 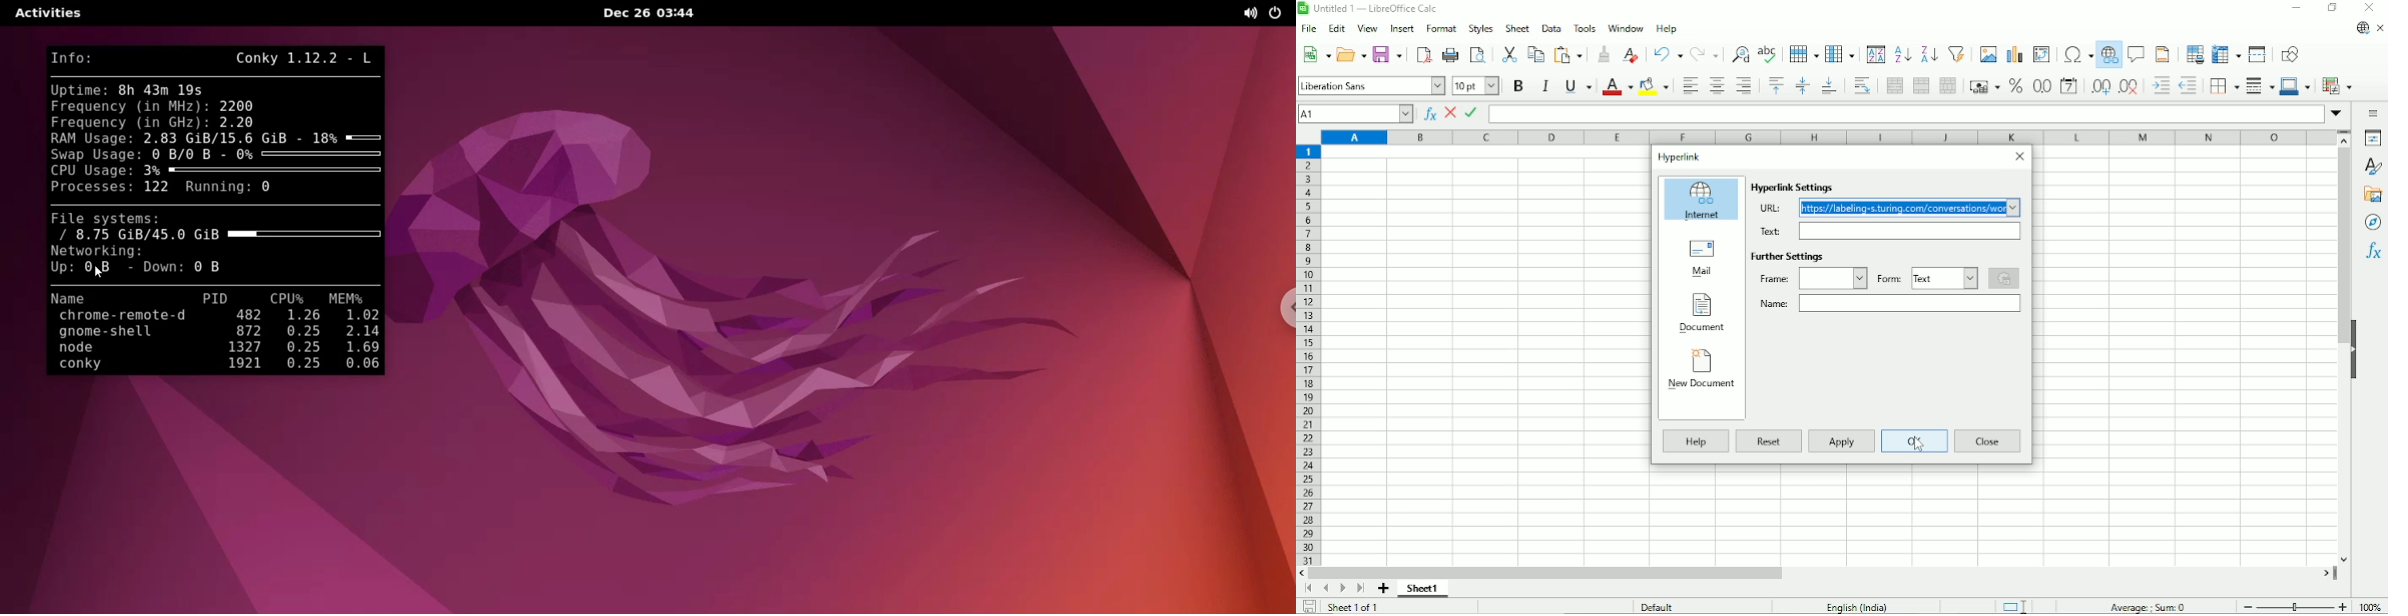 What do you see at coordinates (1382, 589) in the screenshot?
I see `Add sheet` at bounding box center [1382, 589].